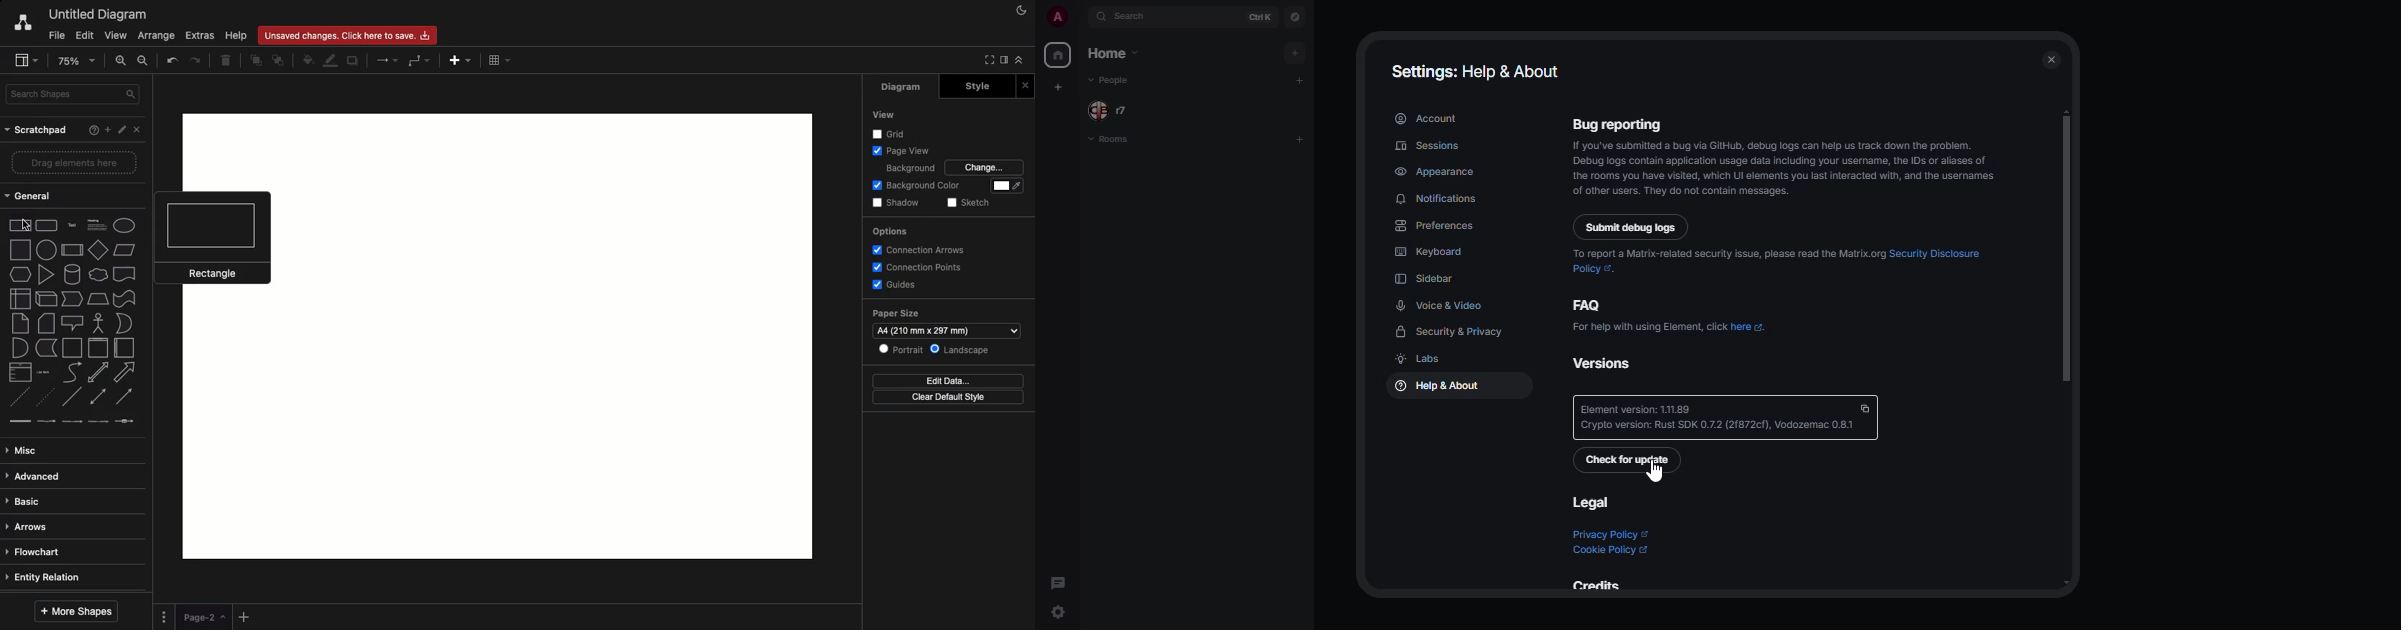 This screenshot has width=2408, height=644. Describe the element at coordinates (40, 476) in the screenshot. I see `Advanced` at that location.